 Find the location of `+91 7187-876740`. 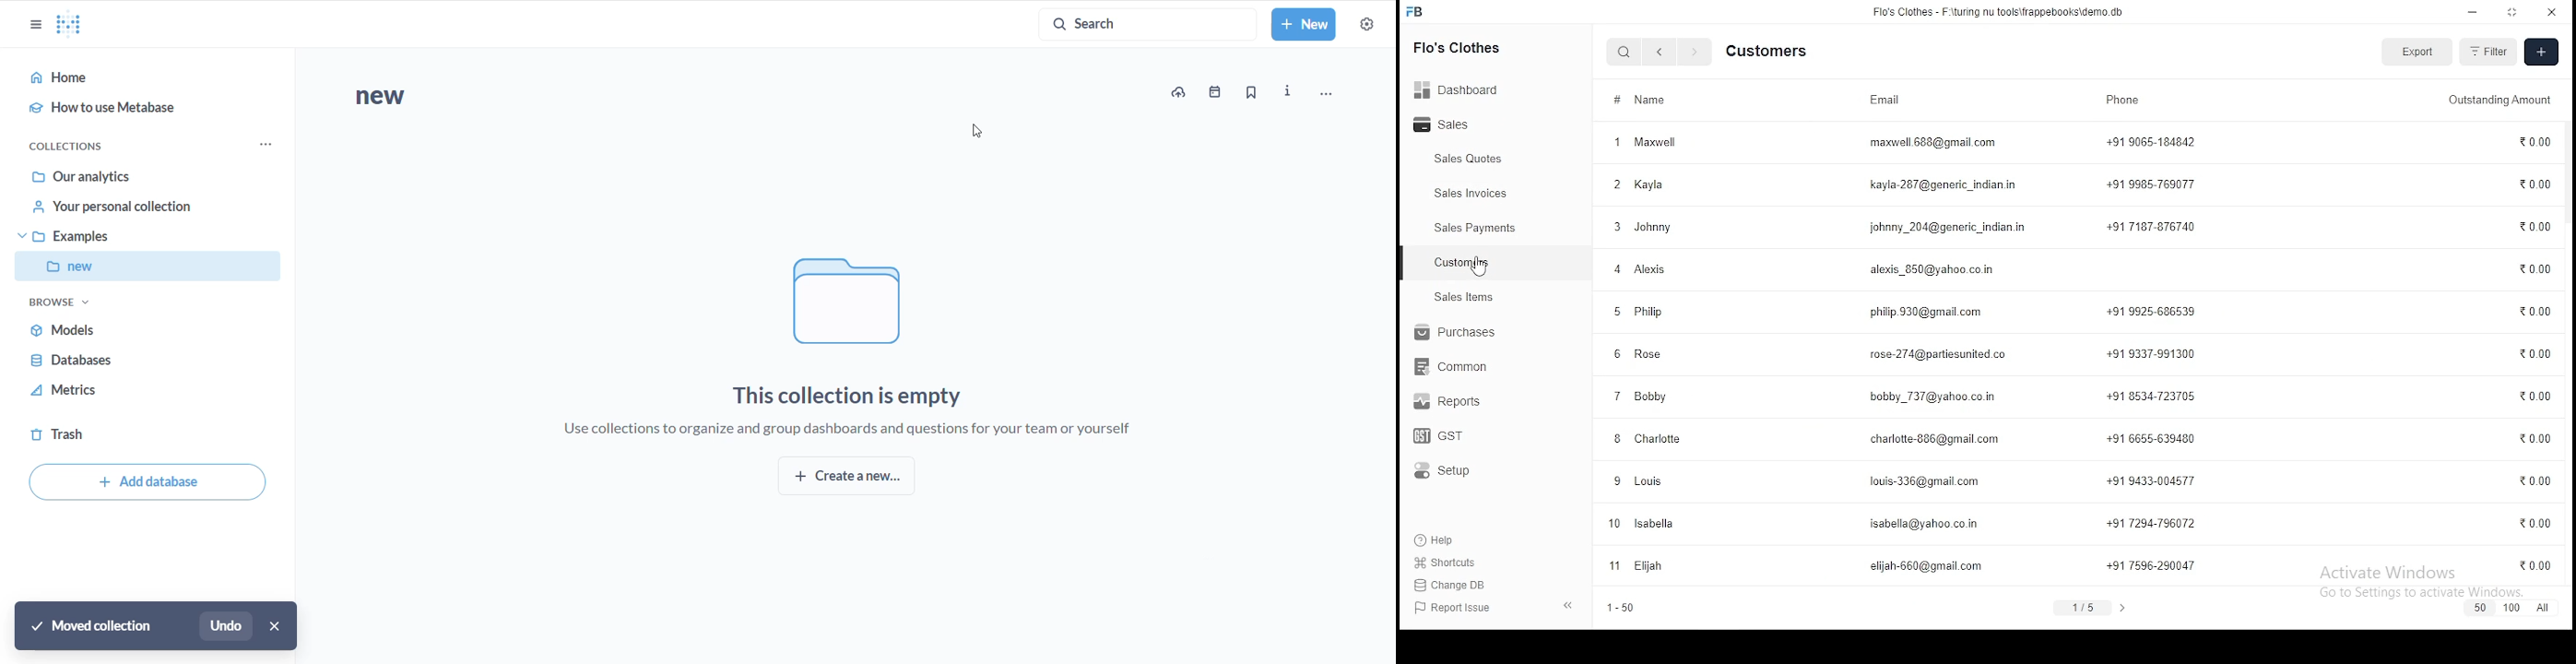

+91 7187-876740 is located at coordinates (2148, 226).